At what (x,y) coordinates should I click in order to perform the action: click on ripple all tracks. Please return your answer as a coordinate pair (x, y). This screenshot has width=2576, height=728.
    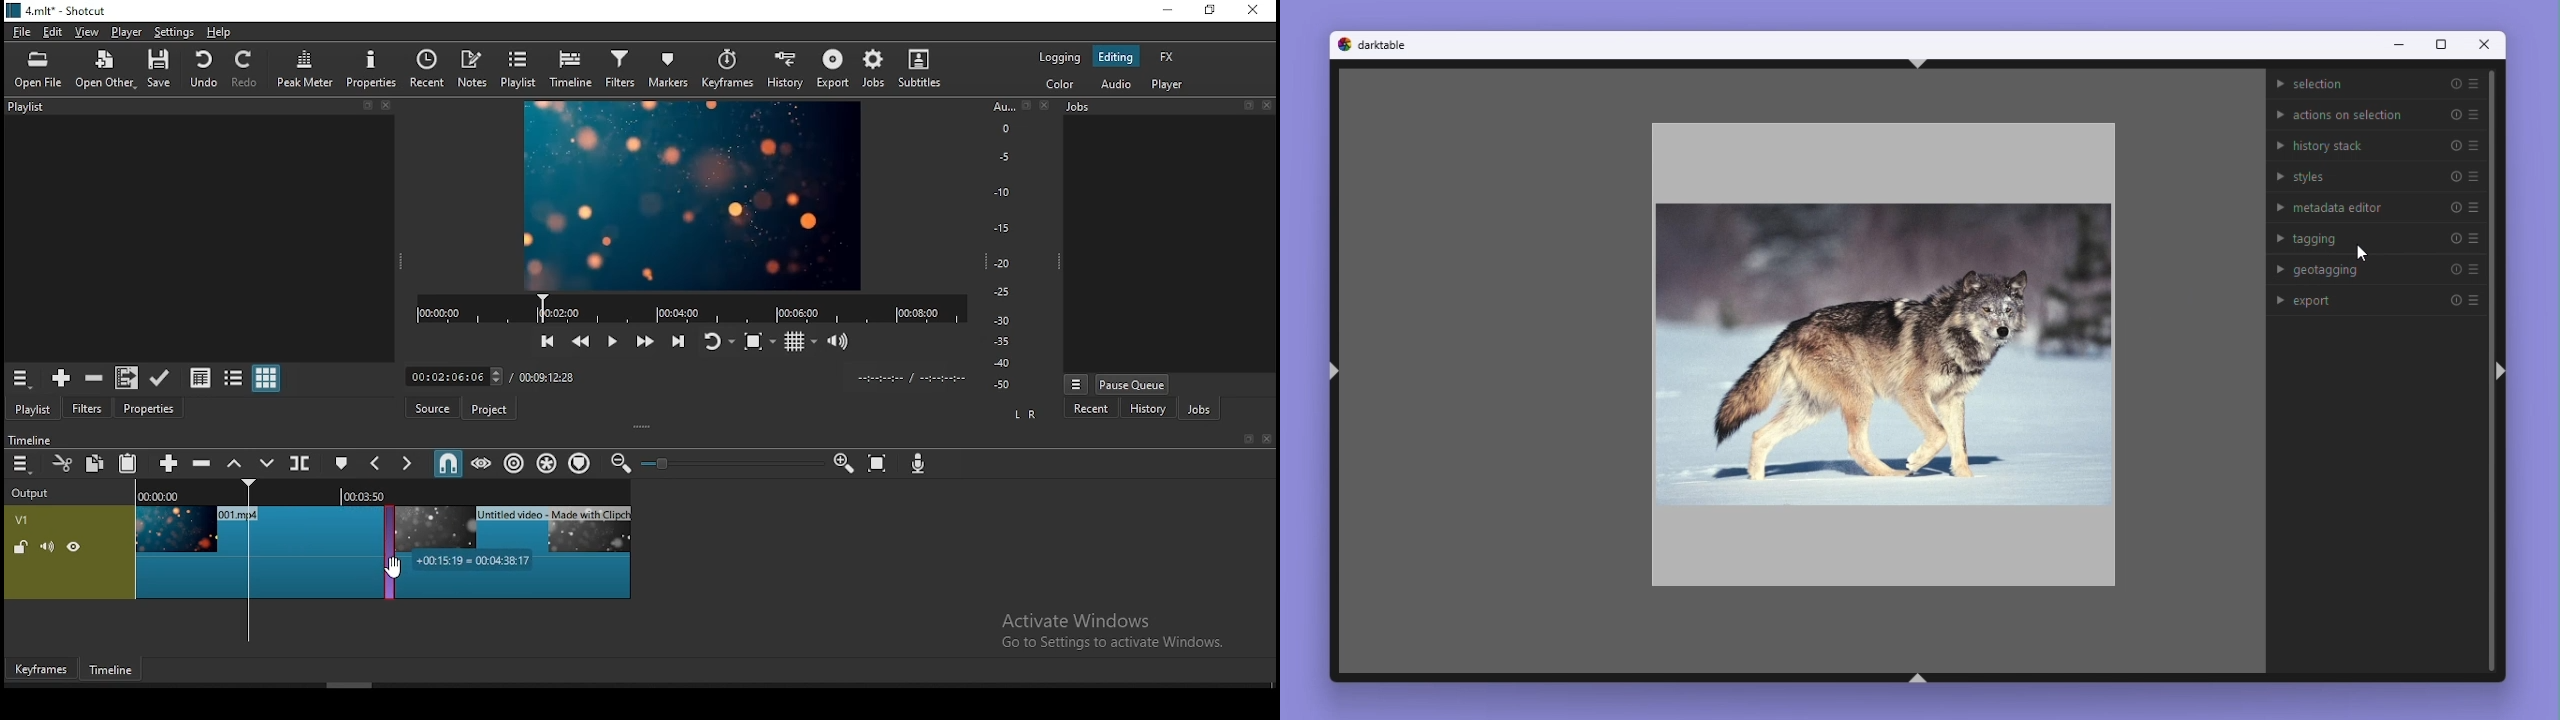
    Looking at the image, I should click on (548, 464).